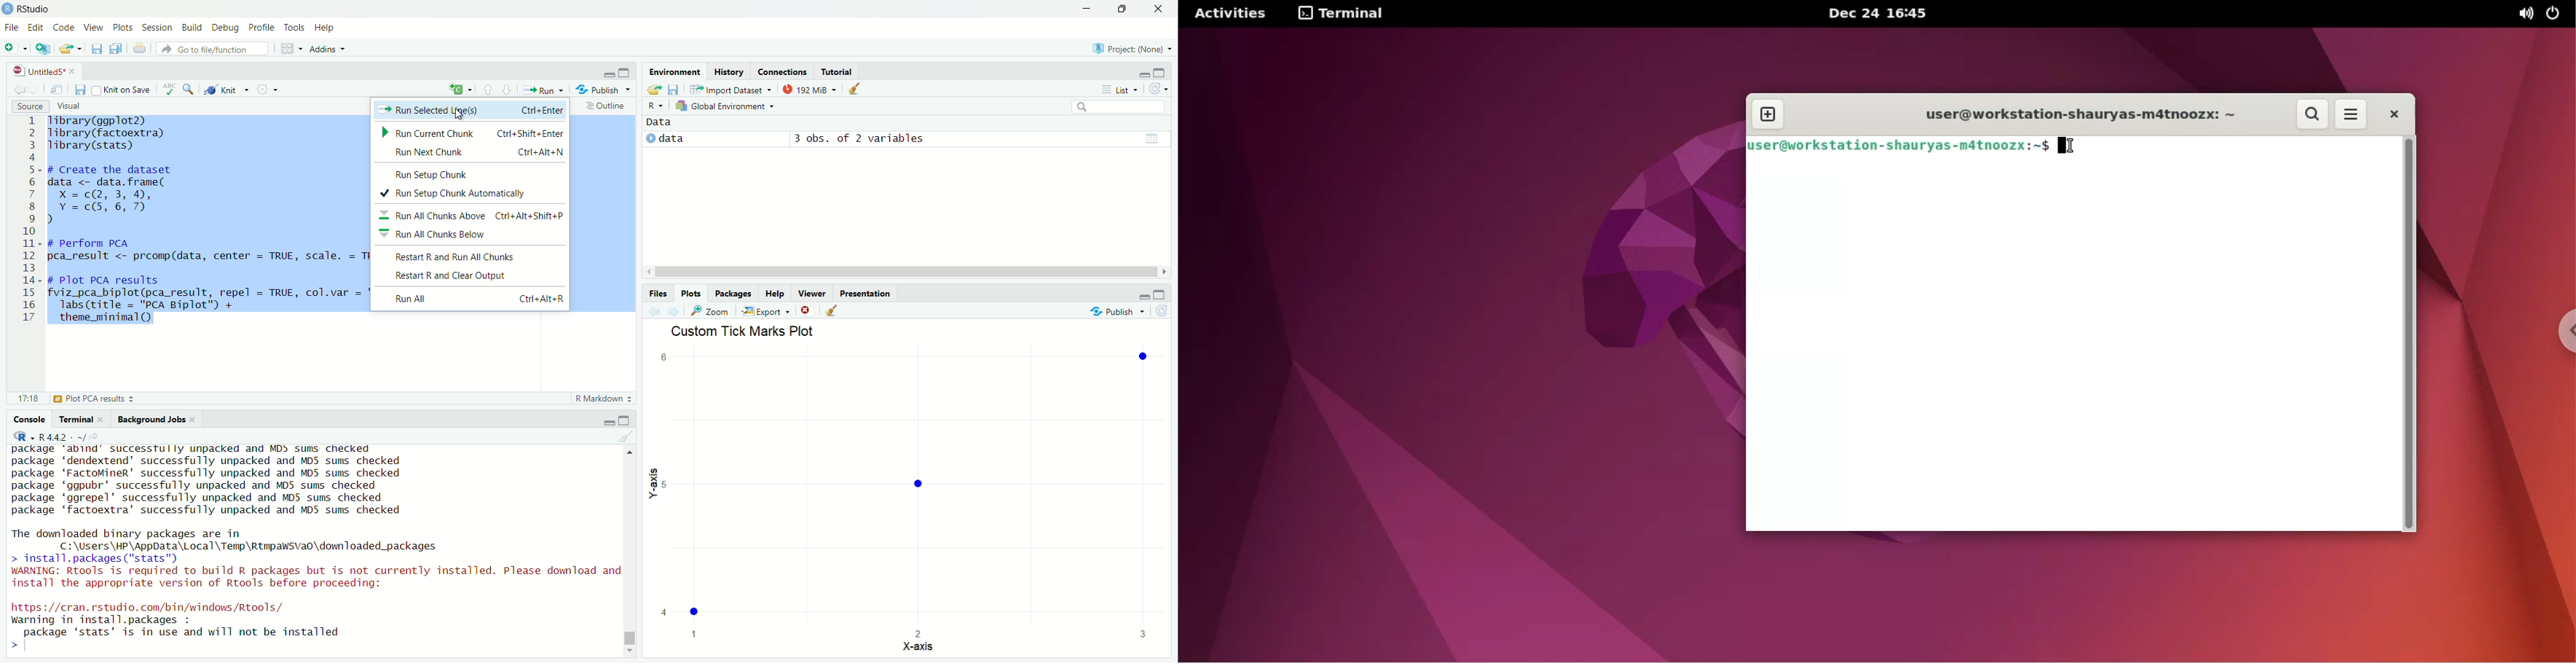 The image size is (2576, 672). What do you see at coordinates (473, 110) in the screenshot?
I see `Run selected lines` at bounding box center [473, 110].